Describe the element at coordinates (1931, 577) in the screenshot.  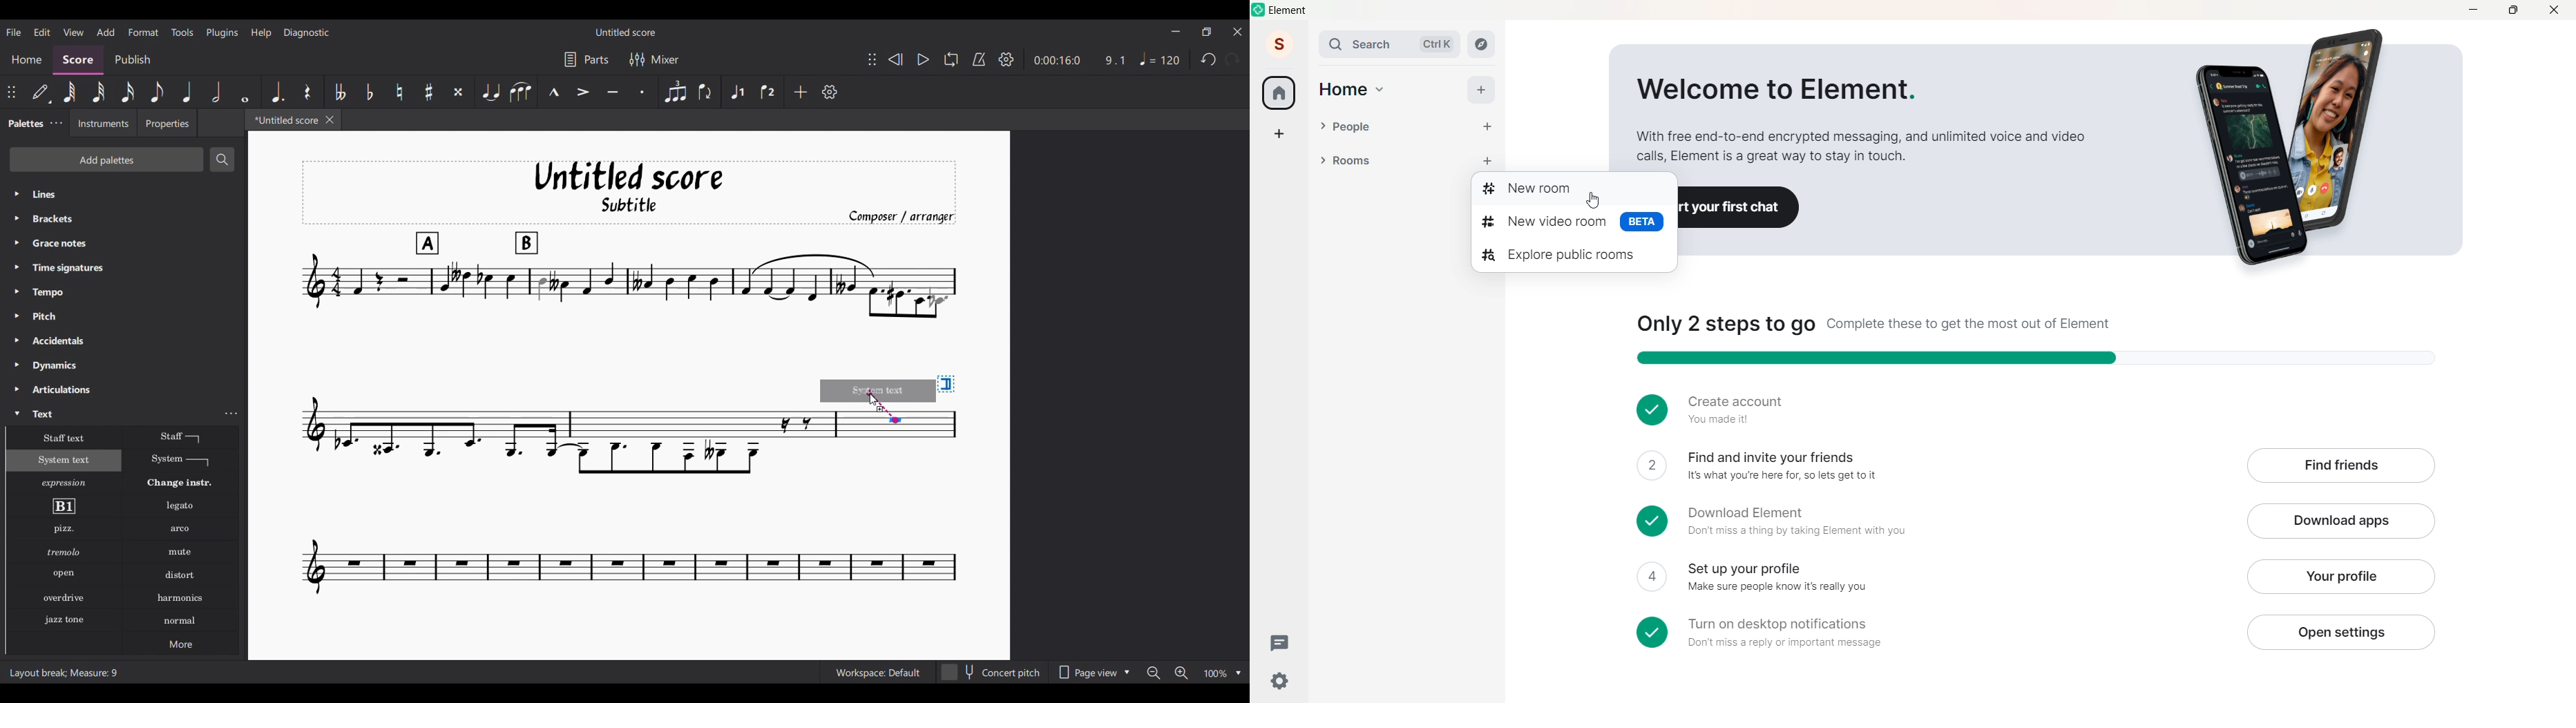
I see `4 Set up your profileMake sure people know it's really you` at that location.